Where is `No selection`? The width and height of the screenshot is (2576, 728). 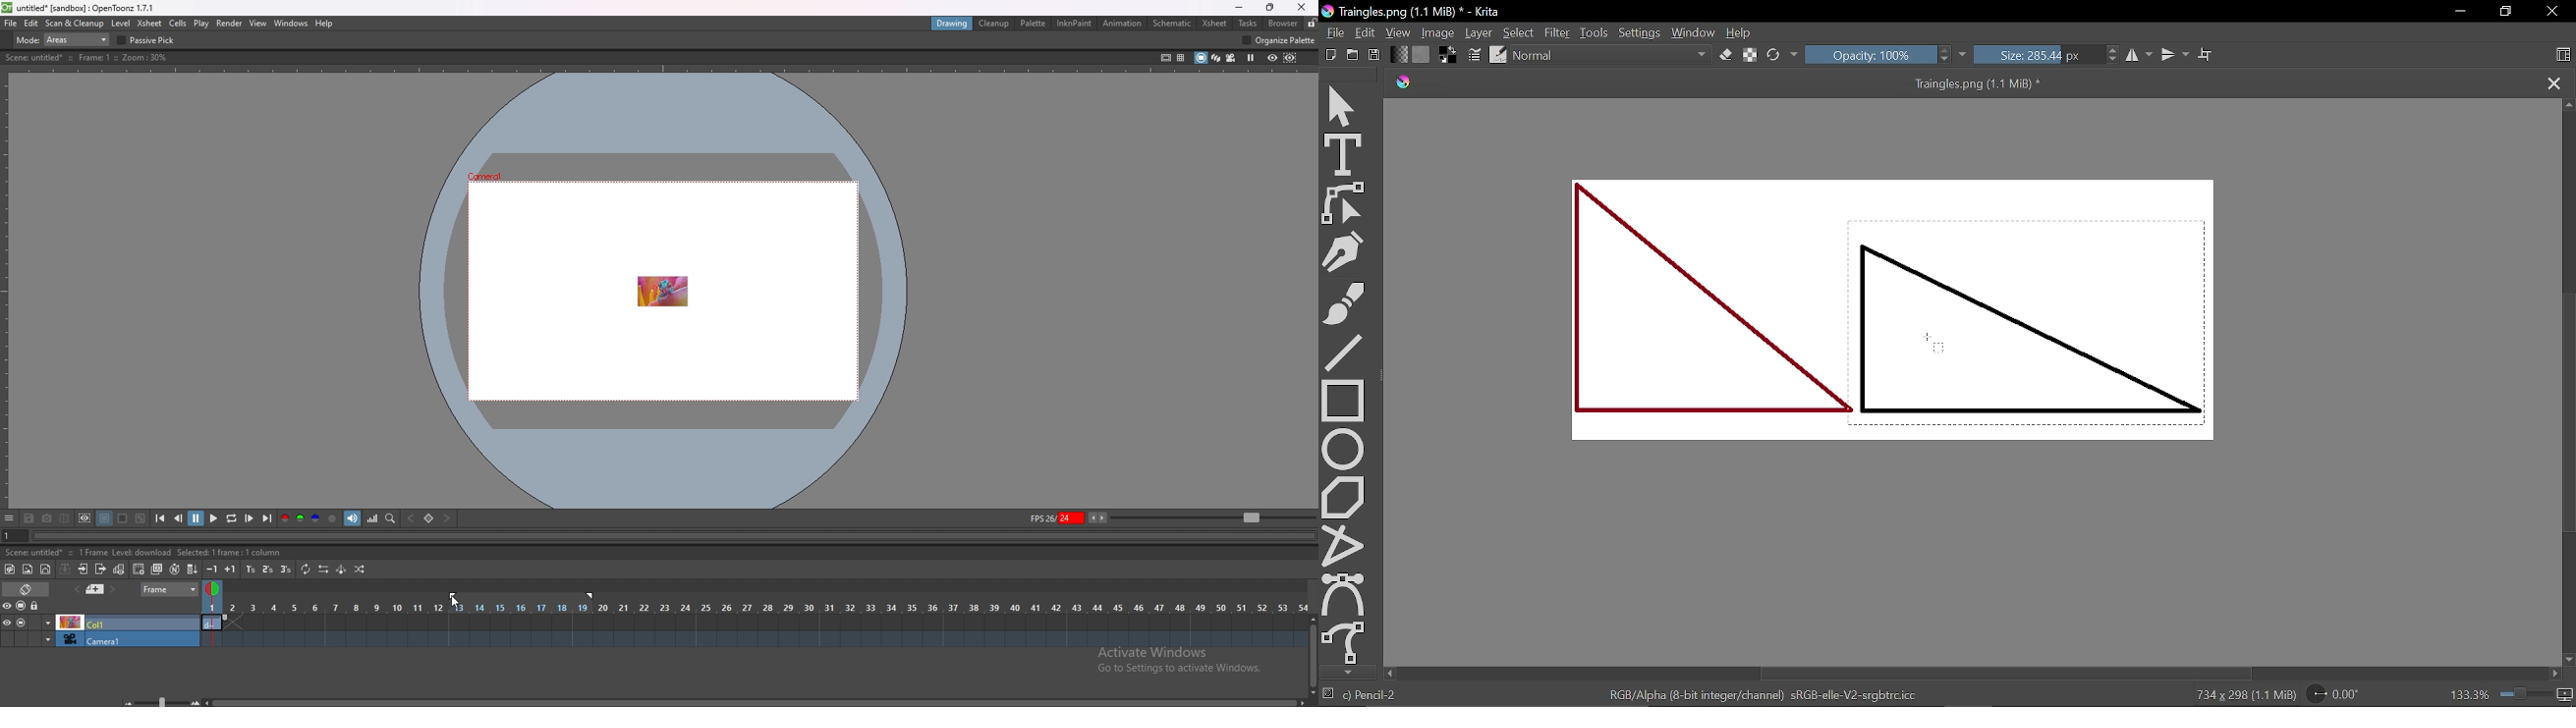 No selection is located at coordinates (1328, 695).